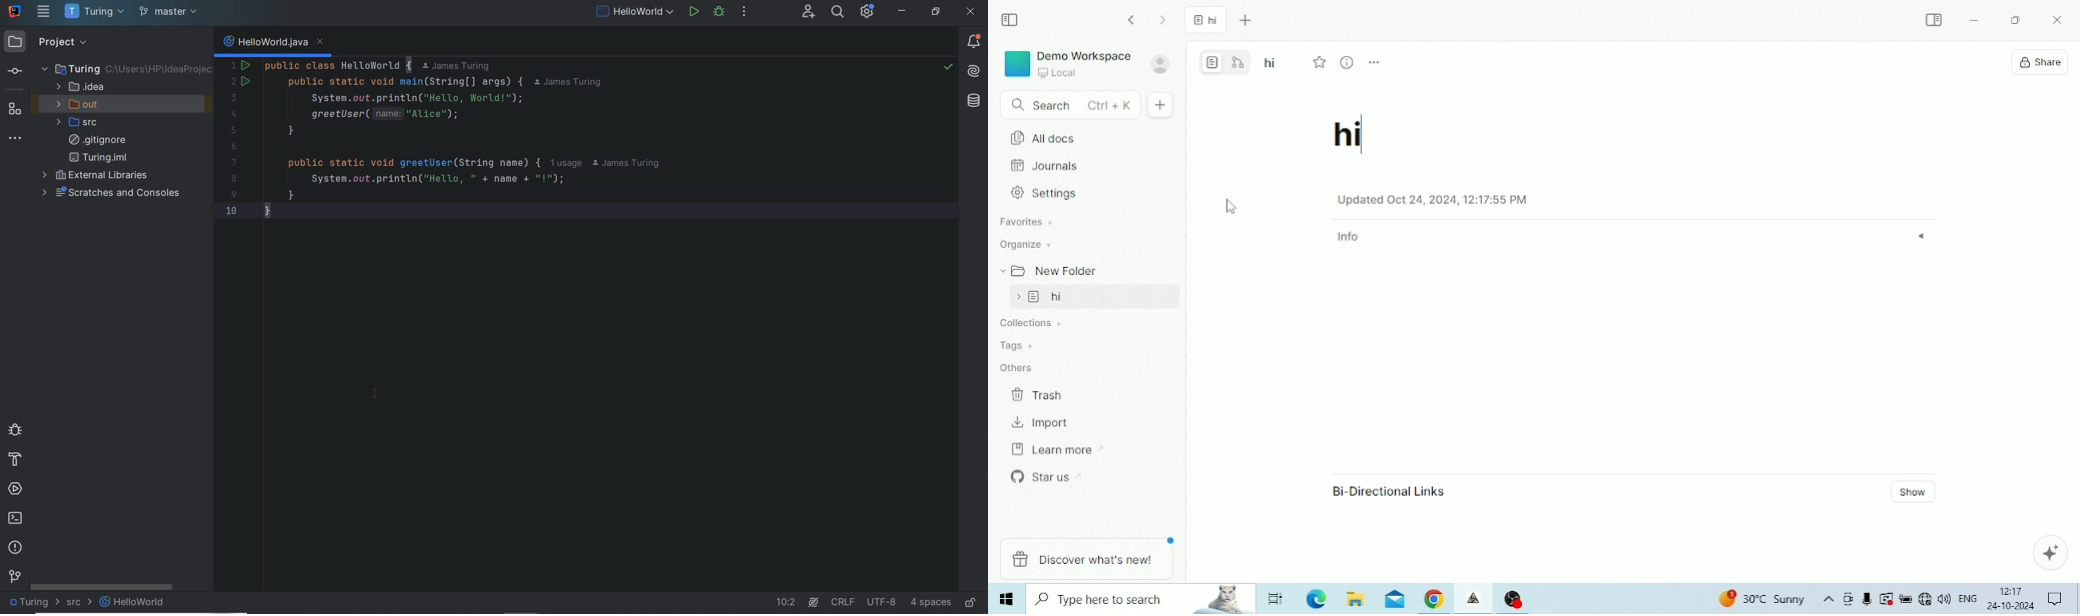 The height and width of the screenshot is (616, 2100). Describe the element at coordinates (1944, 597) in the screenshot. I see `Speakers` at that location.